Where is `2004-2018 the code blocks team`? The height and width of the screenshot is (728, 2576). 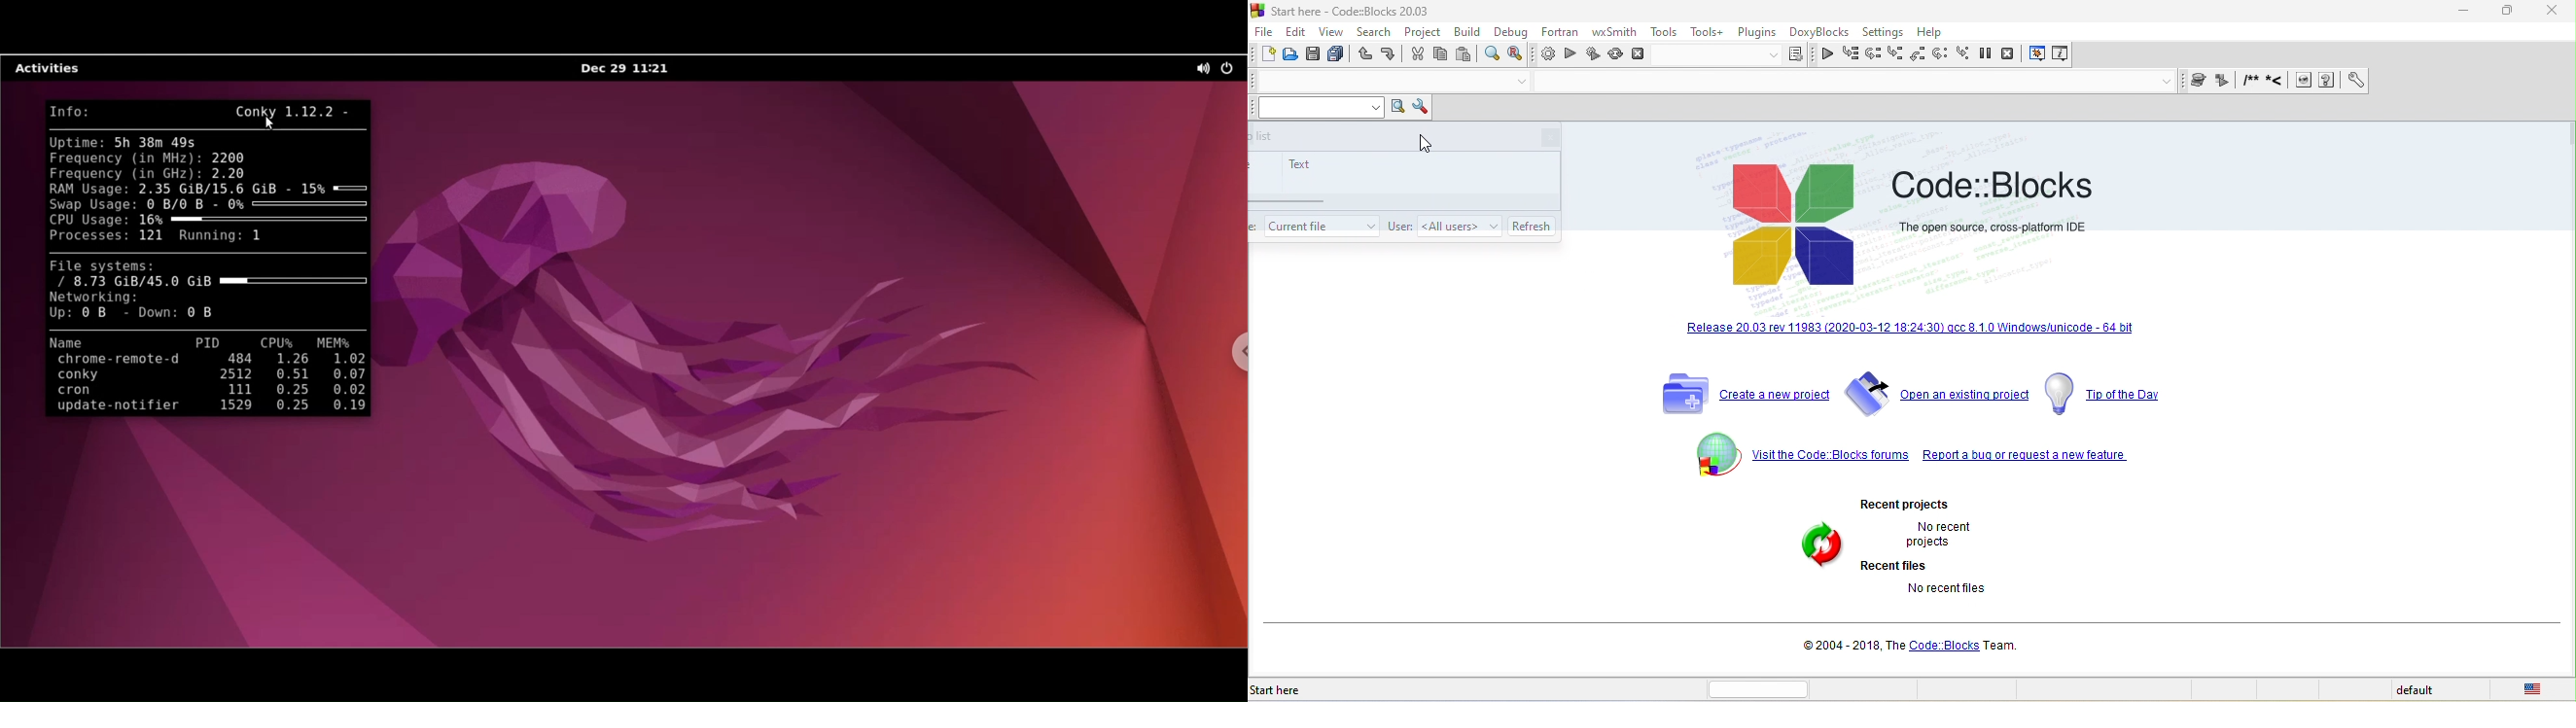 2004-2018 the code blocks team is located at coordinates (1915, 645).